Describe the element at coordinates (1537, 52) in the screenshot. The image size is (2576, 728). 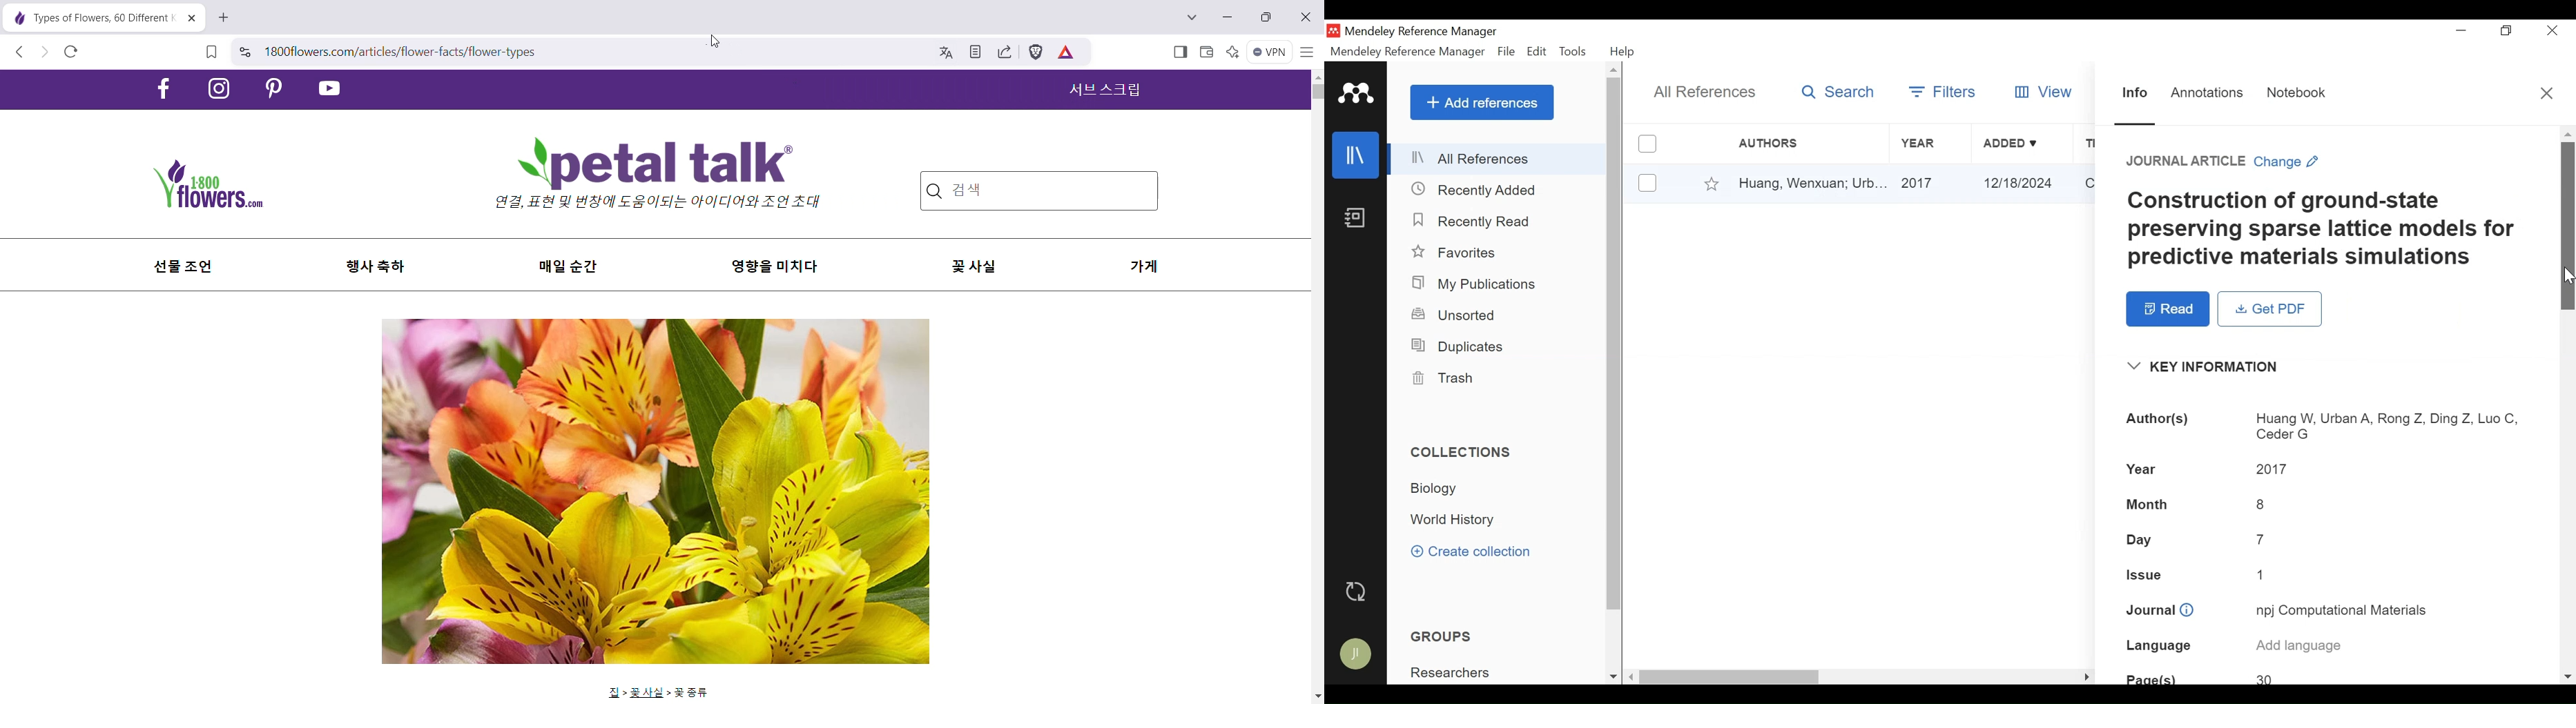
I see `Edit` at that location.